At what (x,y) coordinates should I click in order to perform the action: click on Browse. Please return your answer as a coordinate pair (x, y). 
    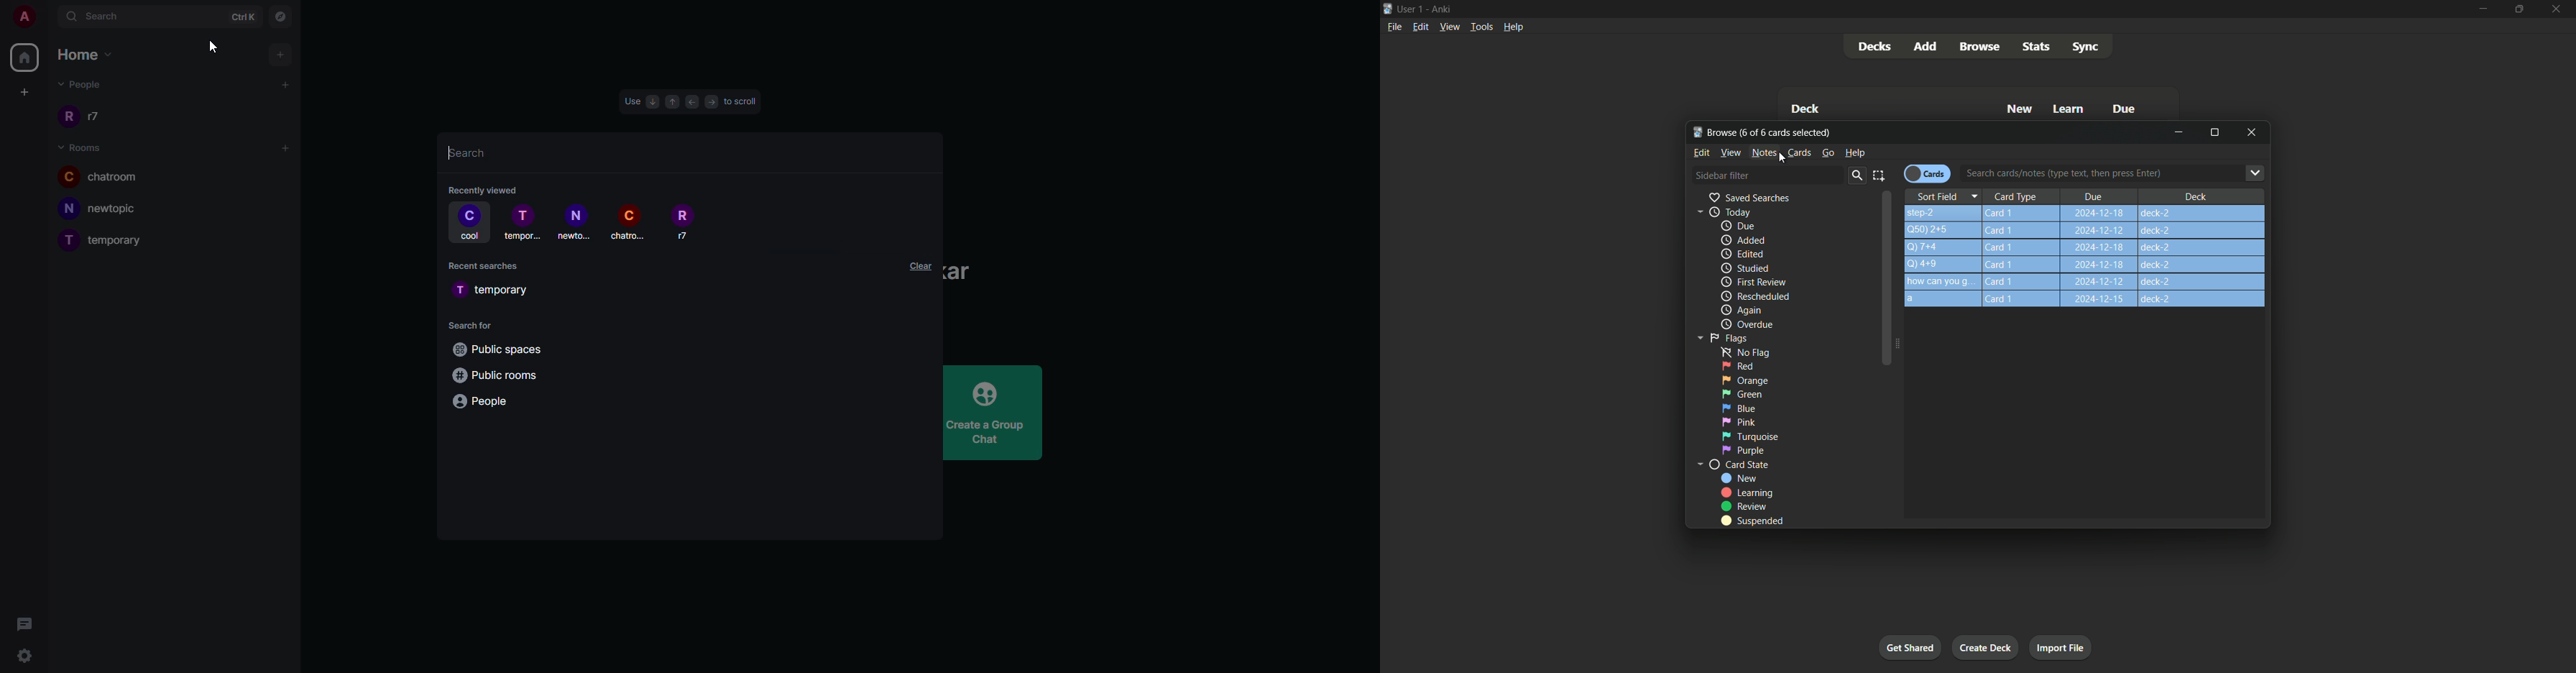
    Looking at the image, I should click on (1979, 46).